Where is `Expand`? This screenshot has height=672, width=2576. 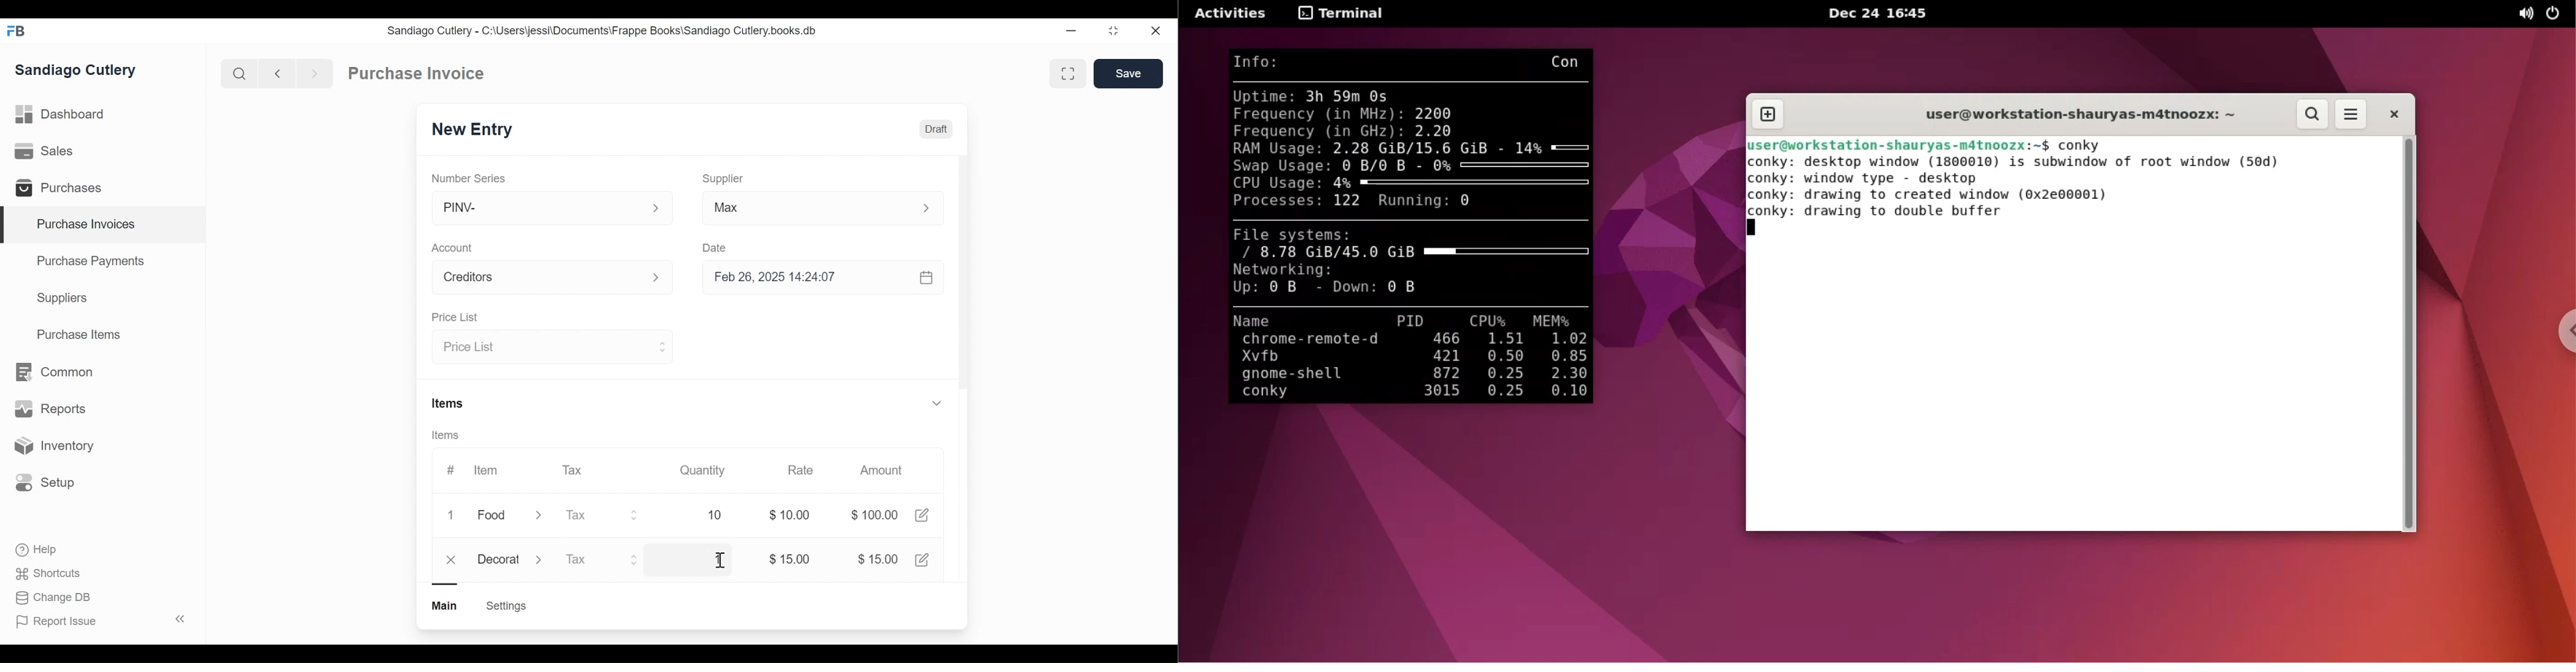 Expand is located at coordinates (936, 402).